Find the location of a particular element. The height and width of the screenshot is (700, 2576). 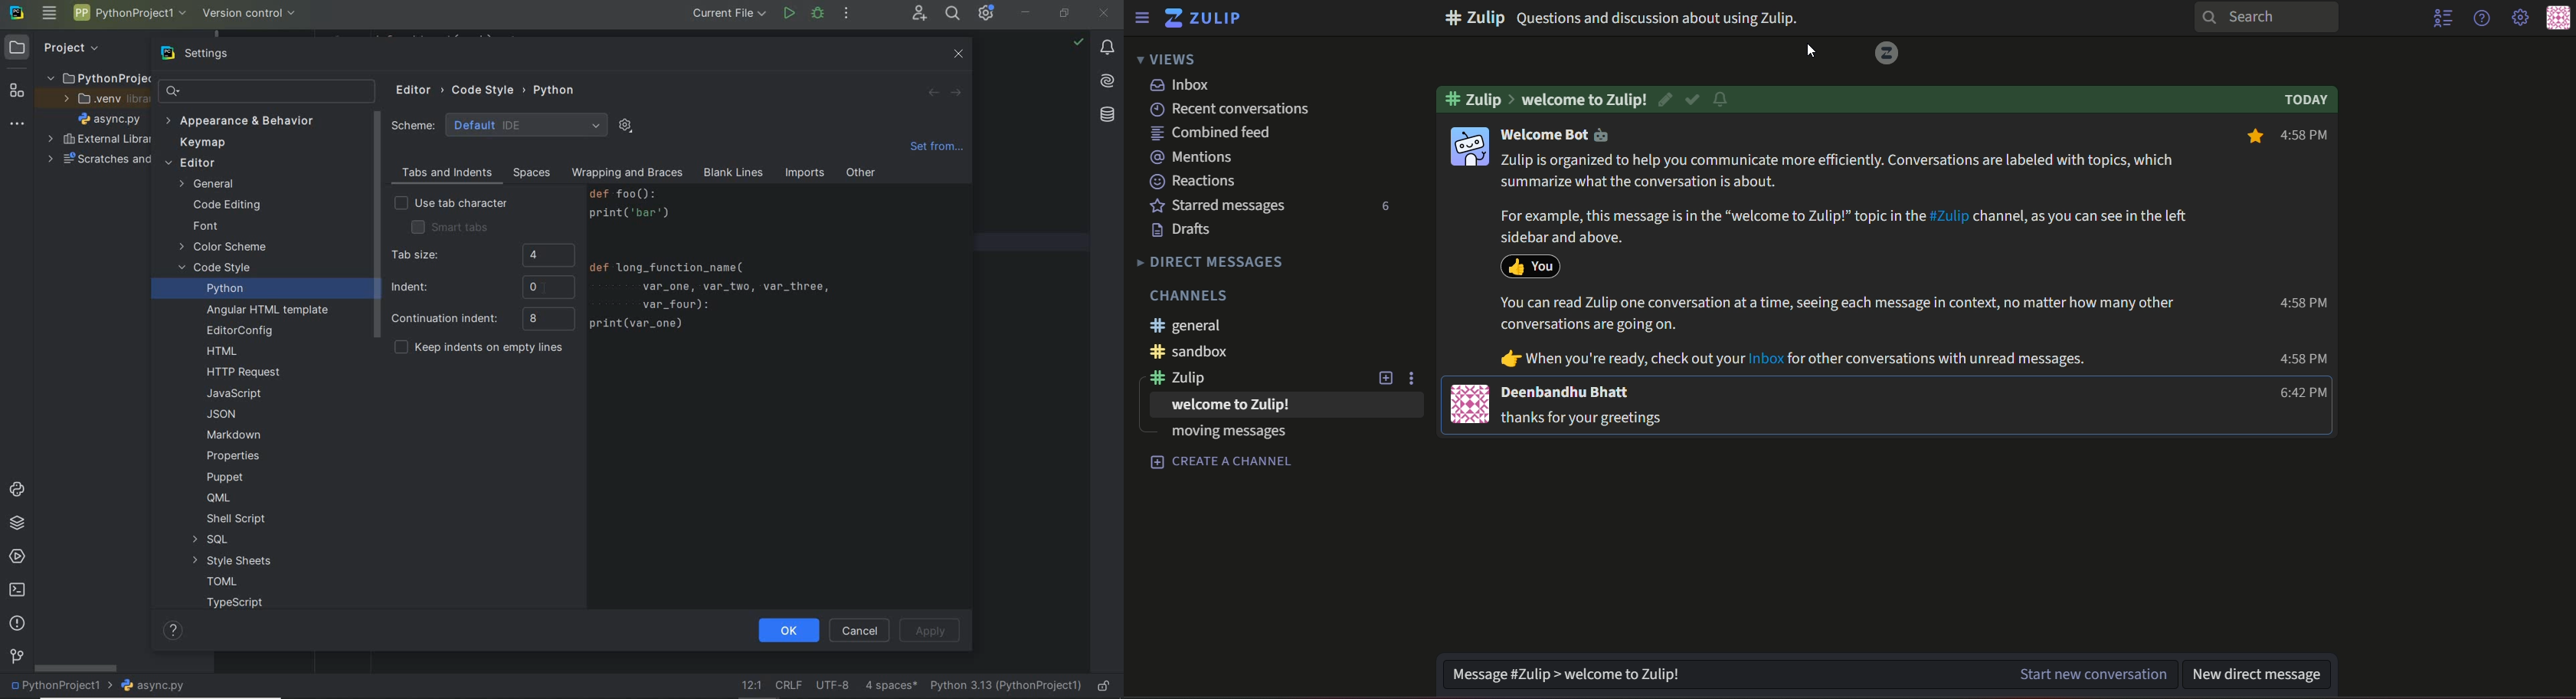

scrollbar is located at coordinates (75, 668).